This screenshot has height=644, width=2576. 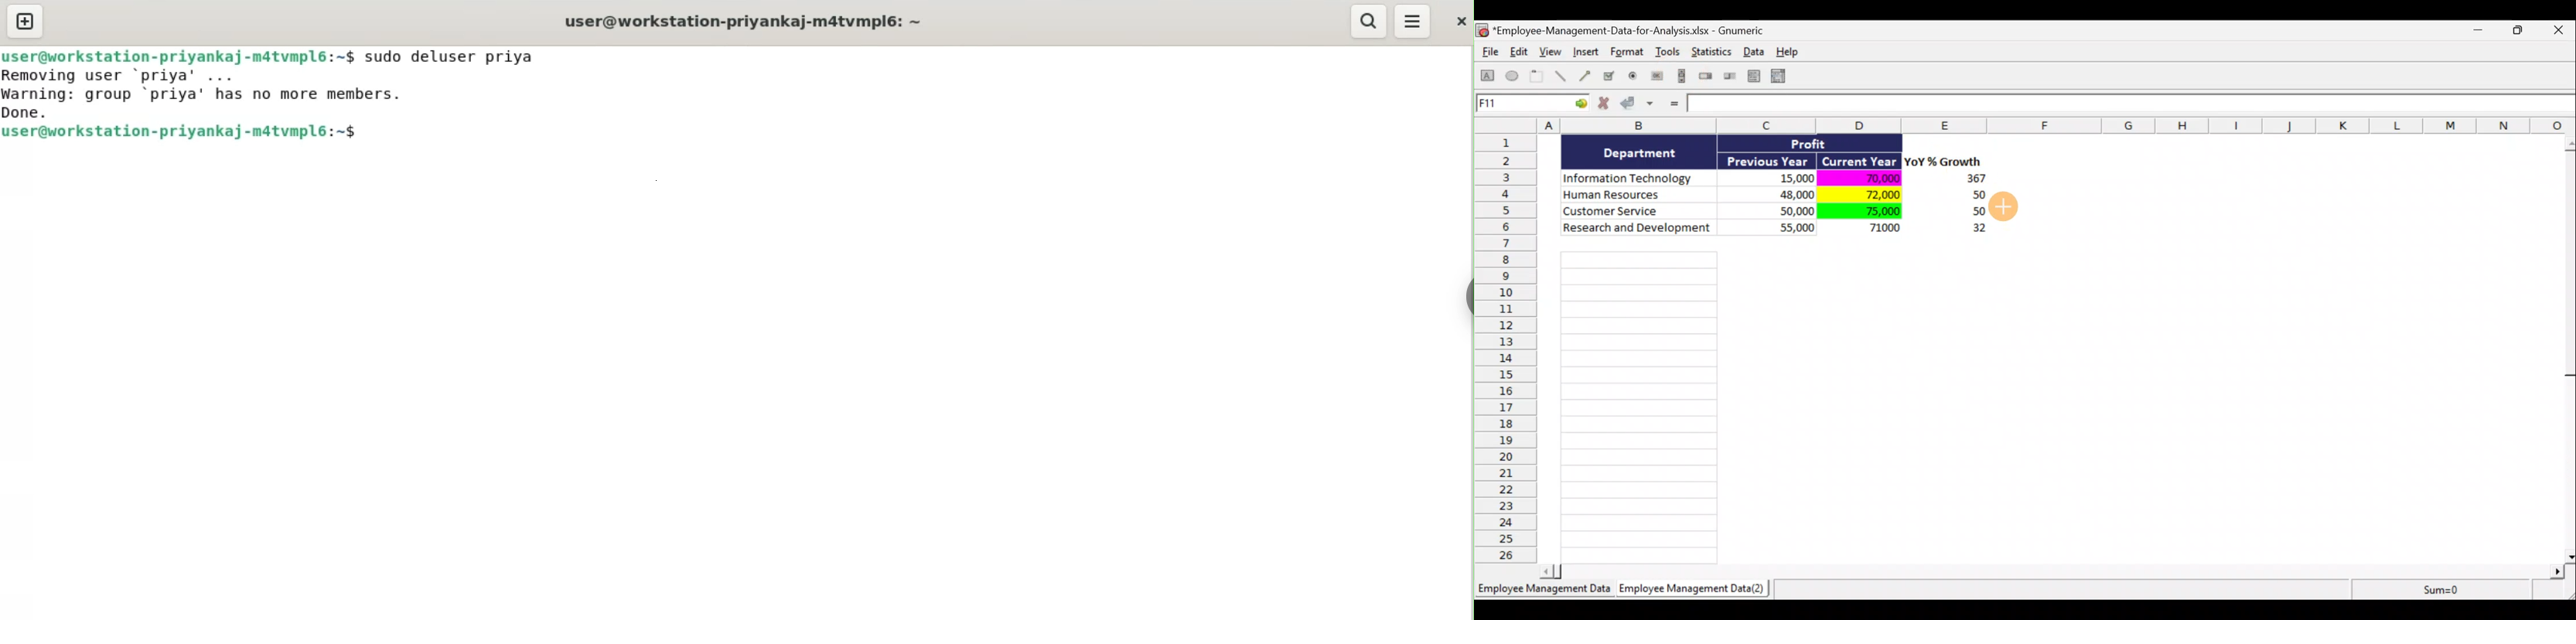 I want to click on Create a checkbox, so click(x=1610, y=76).